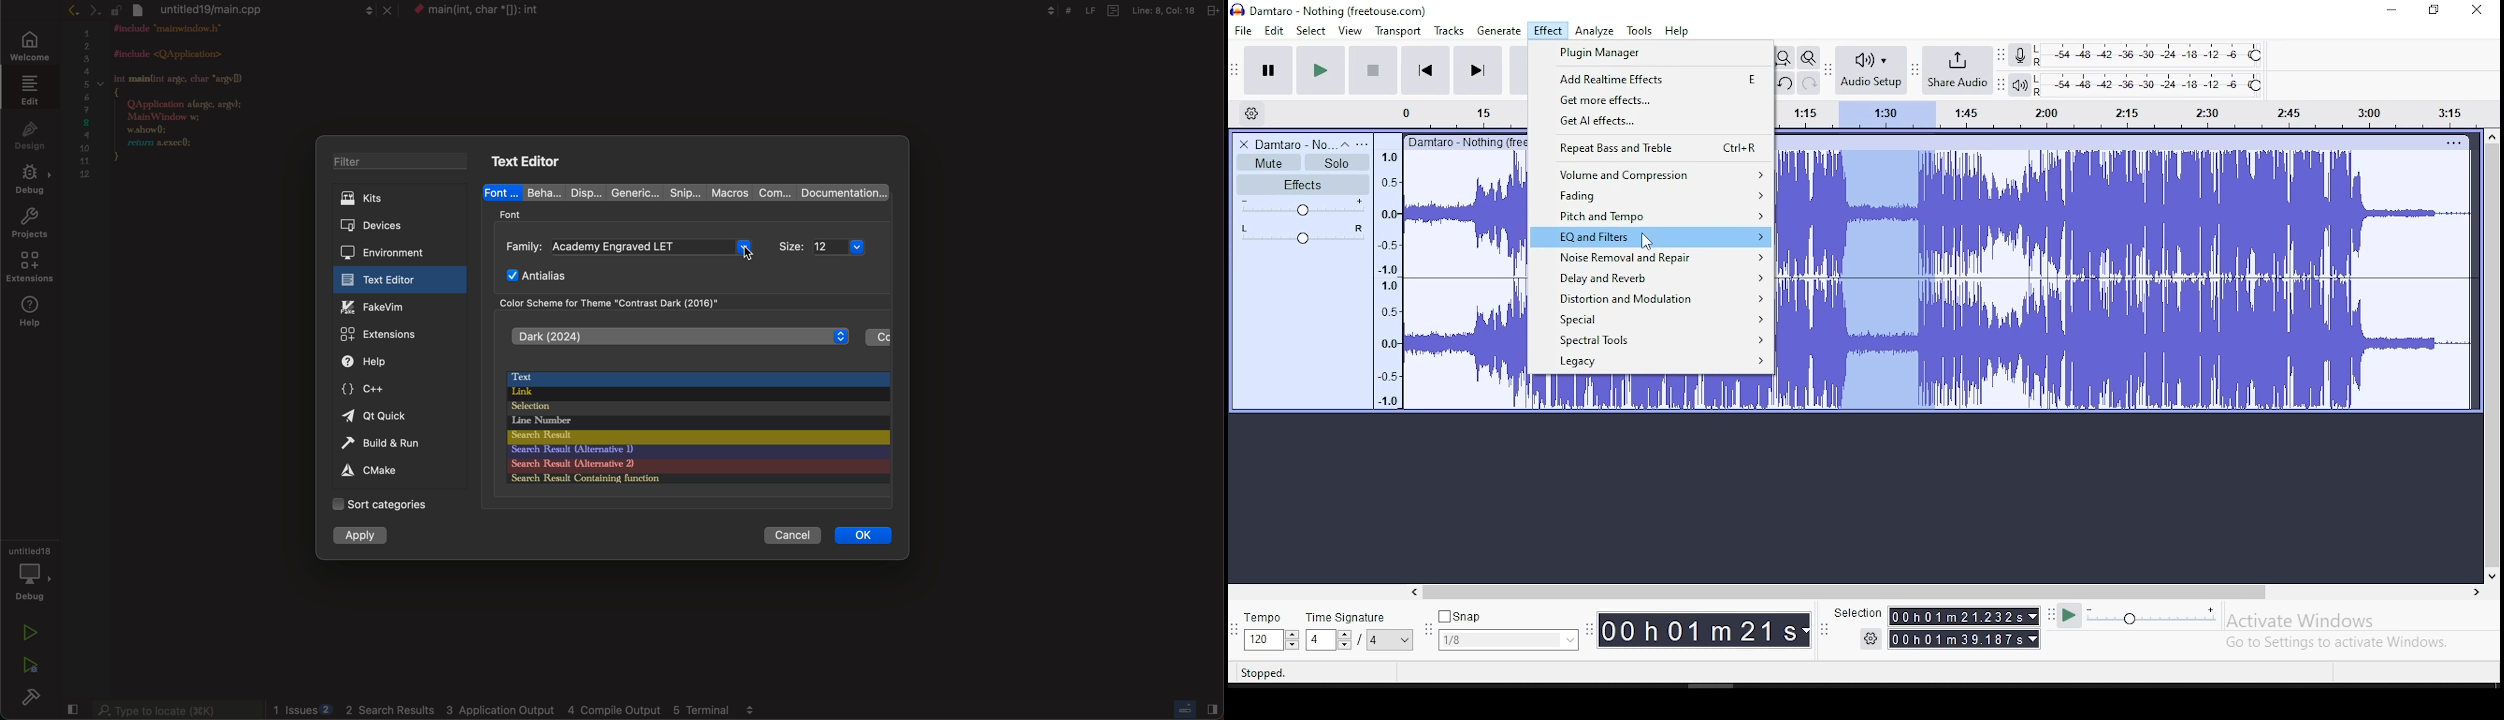 This screenshot has width=2520, height=728. I want to click on recording level, so click(2151, 54).